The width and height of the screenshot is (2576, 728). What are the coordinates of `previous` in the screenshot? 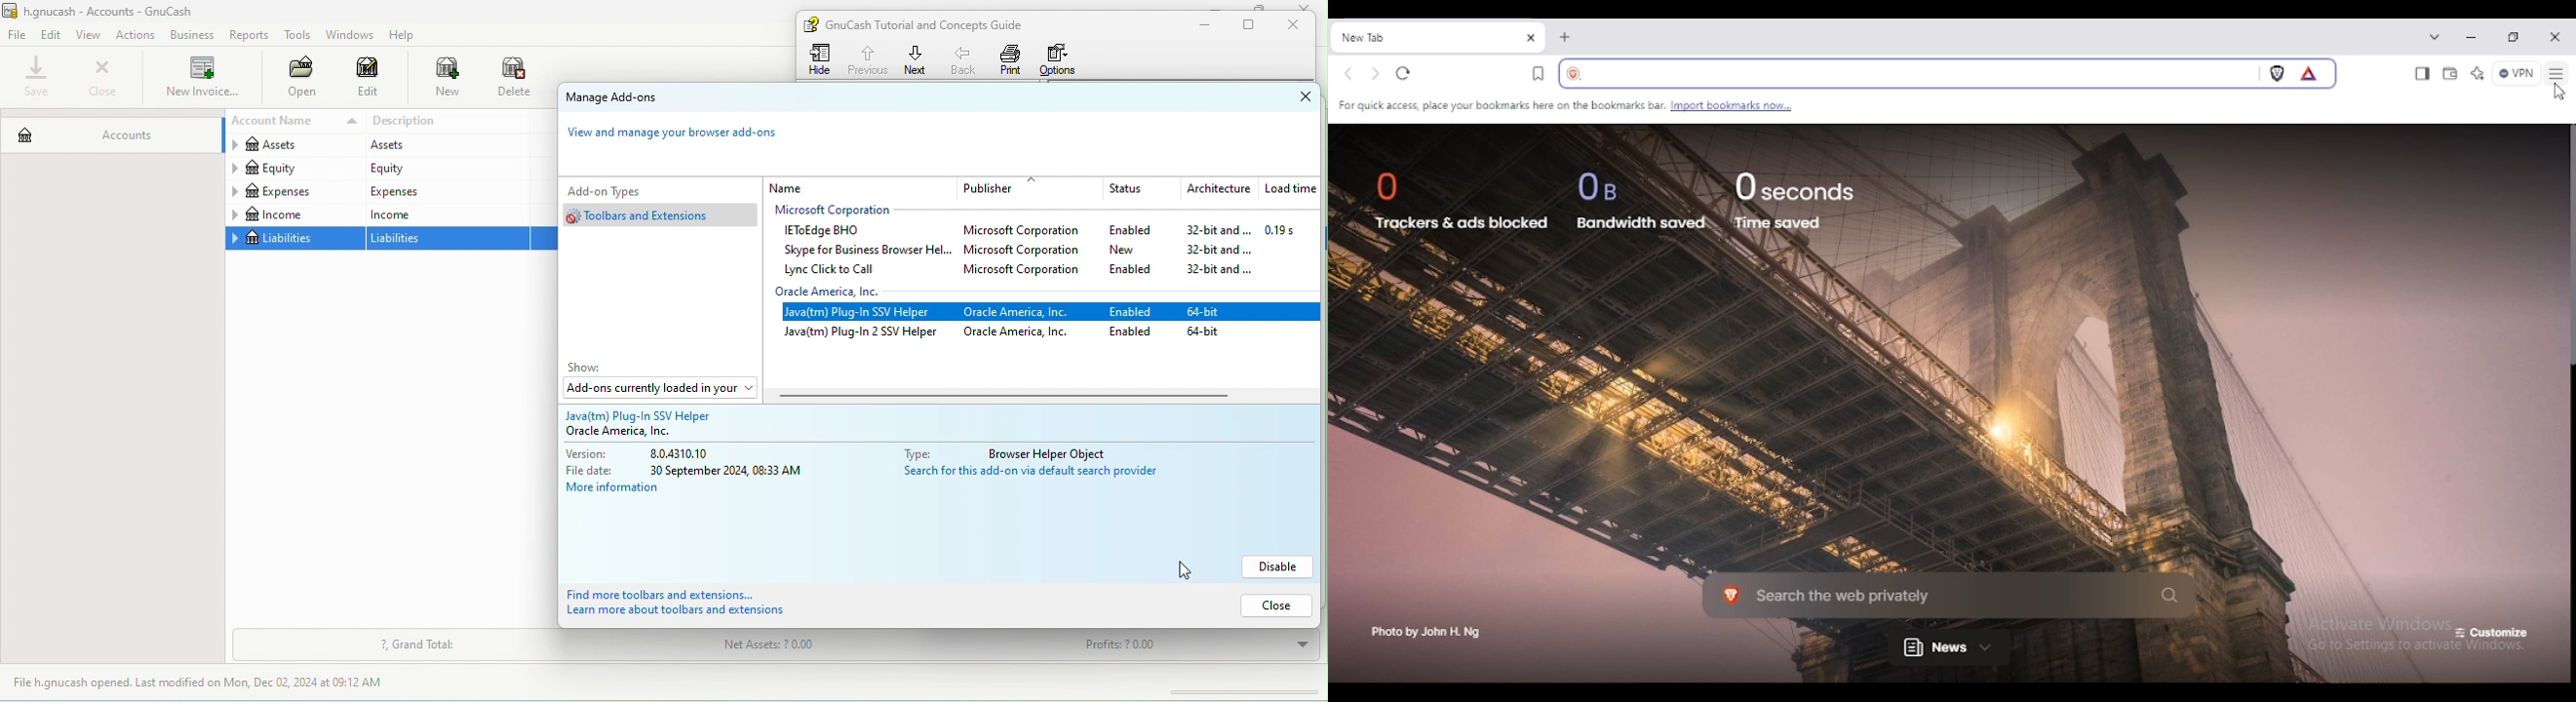 It's located at (866, 57).